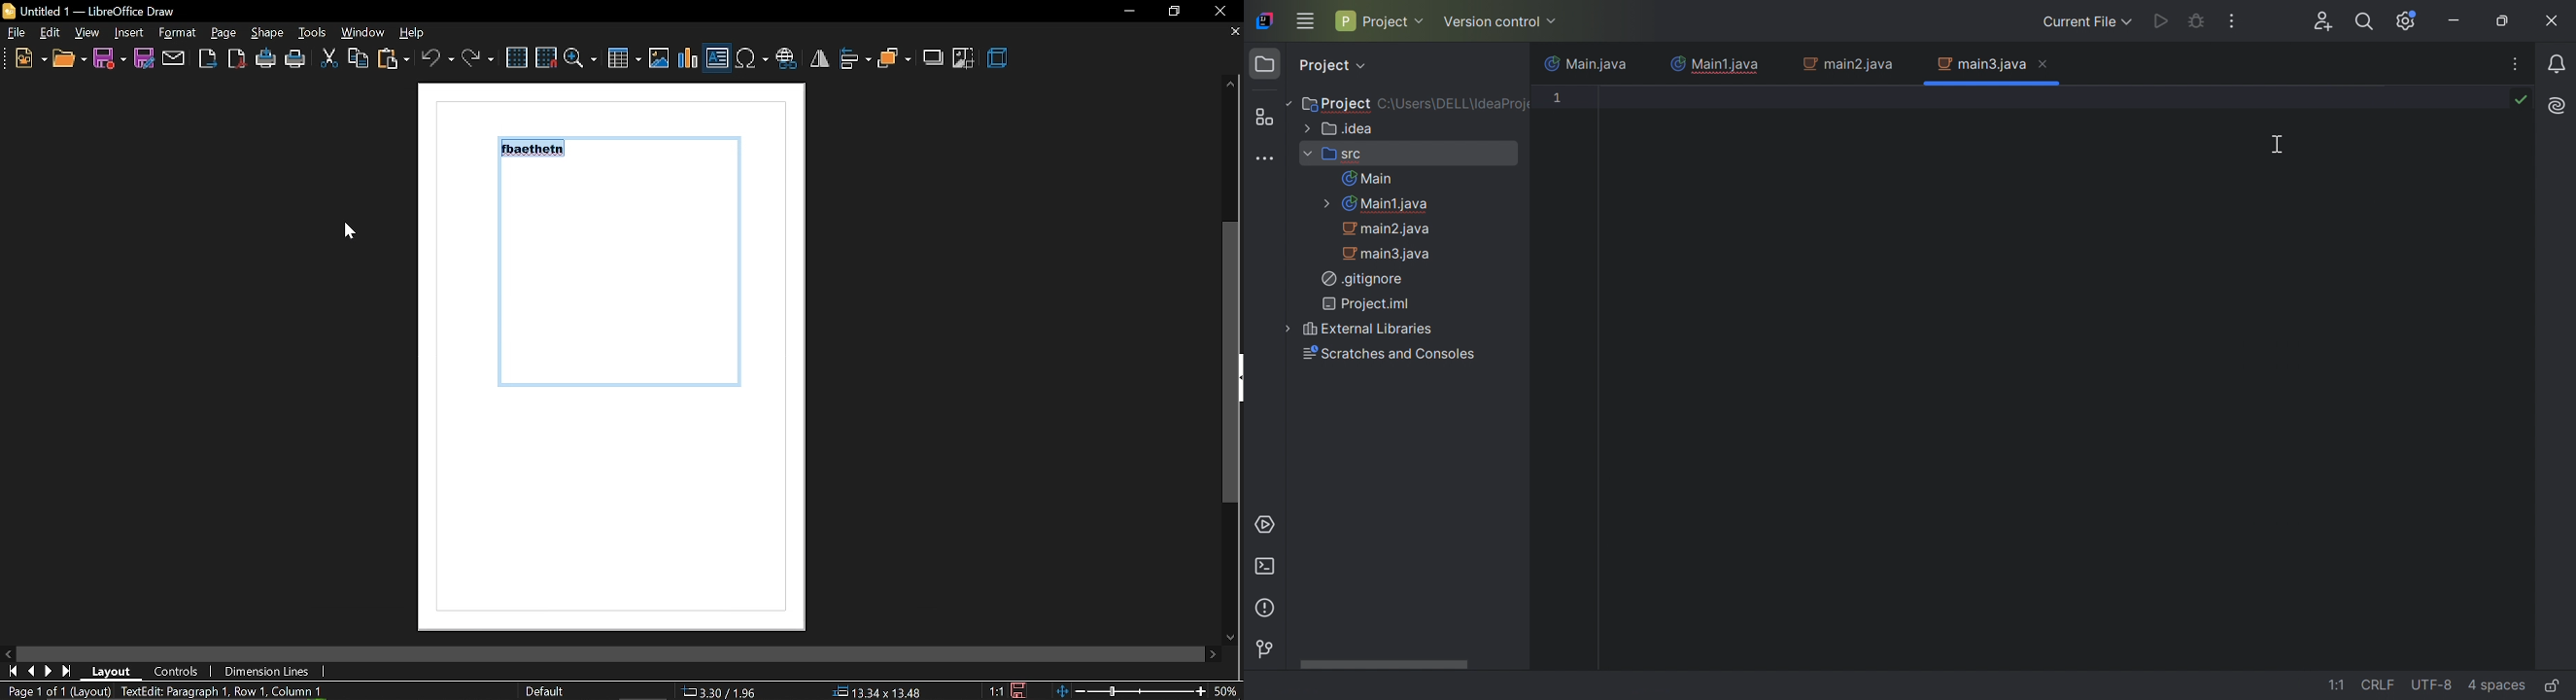 Image resolution: width=2576 pixels, height=700 pixels. What do you see at coordinates (934, 58) in the screenshot?
I see `shadow` at bounding box center [934, 58].